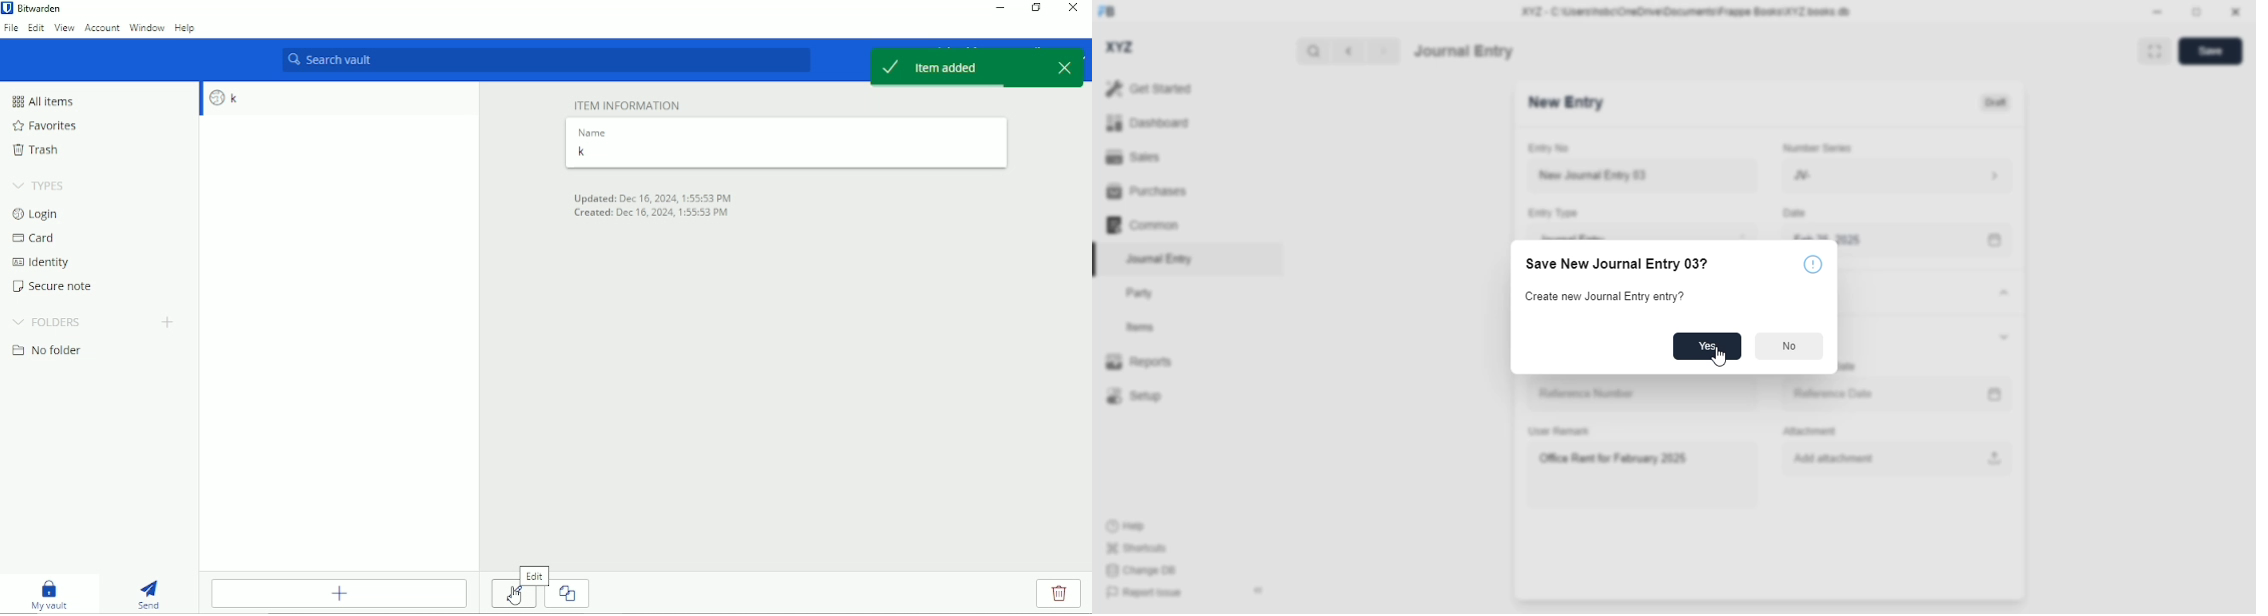 Image resolution: width=2268 pixels, height=616 pixels. I want to click on reference date, so click(1861, 394).